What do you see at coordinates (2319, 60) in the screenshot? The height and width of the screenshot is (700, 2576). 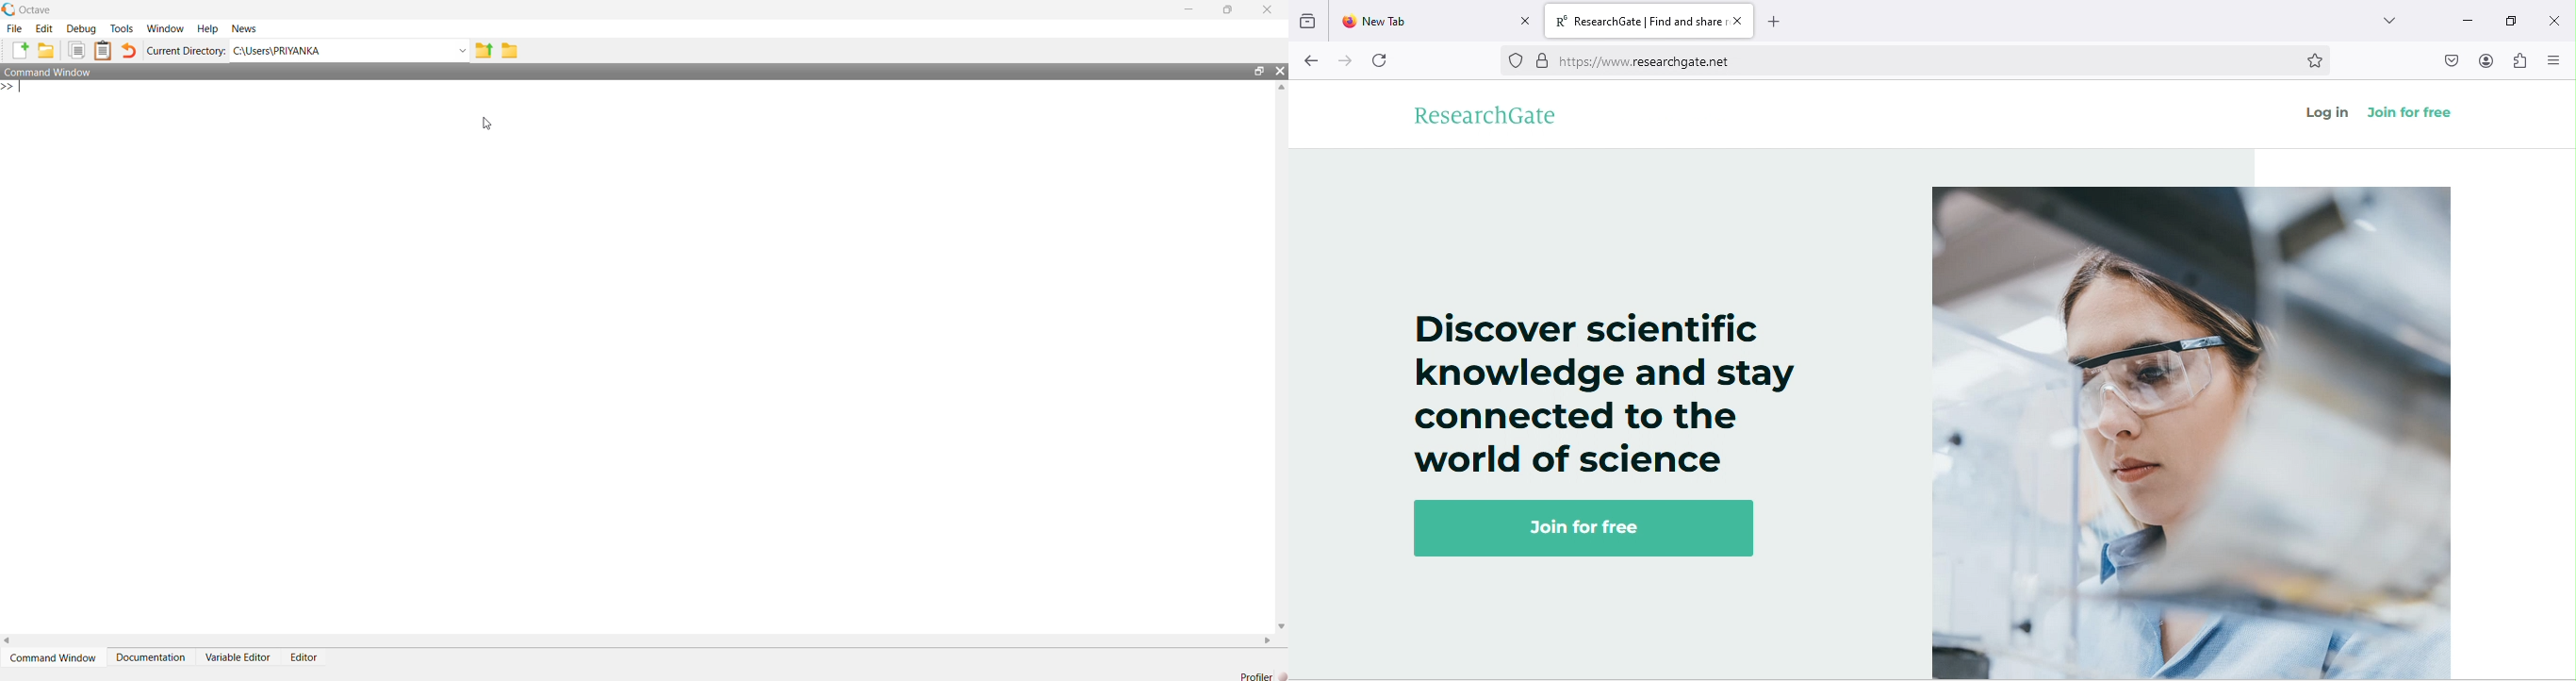 I see `bookmark` at bounding box center [2319, 60].